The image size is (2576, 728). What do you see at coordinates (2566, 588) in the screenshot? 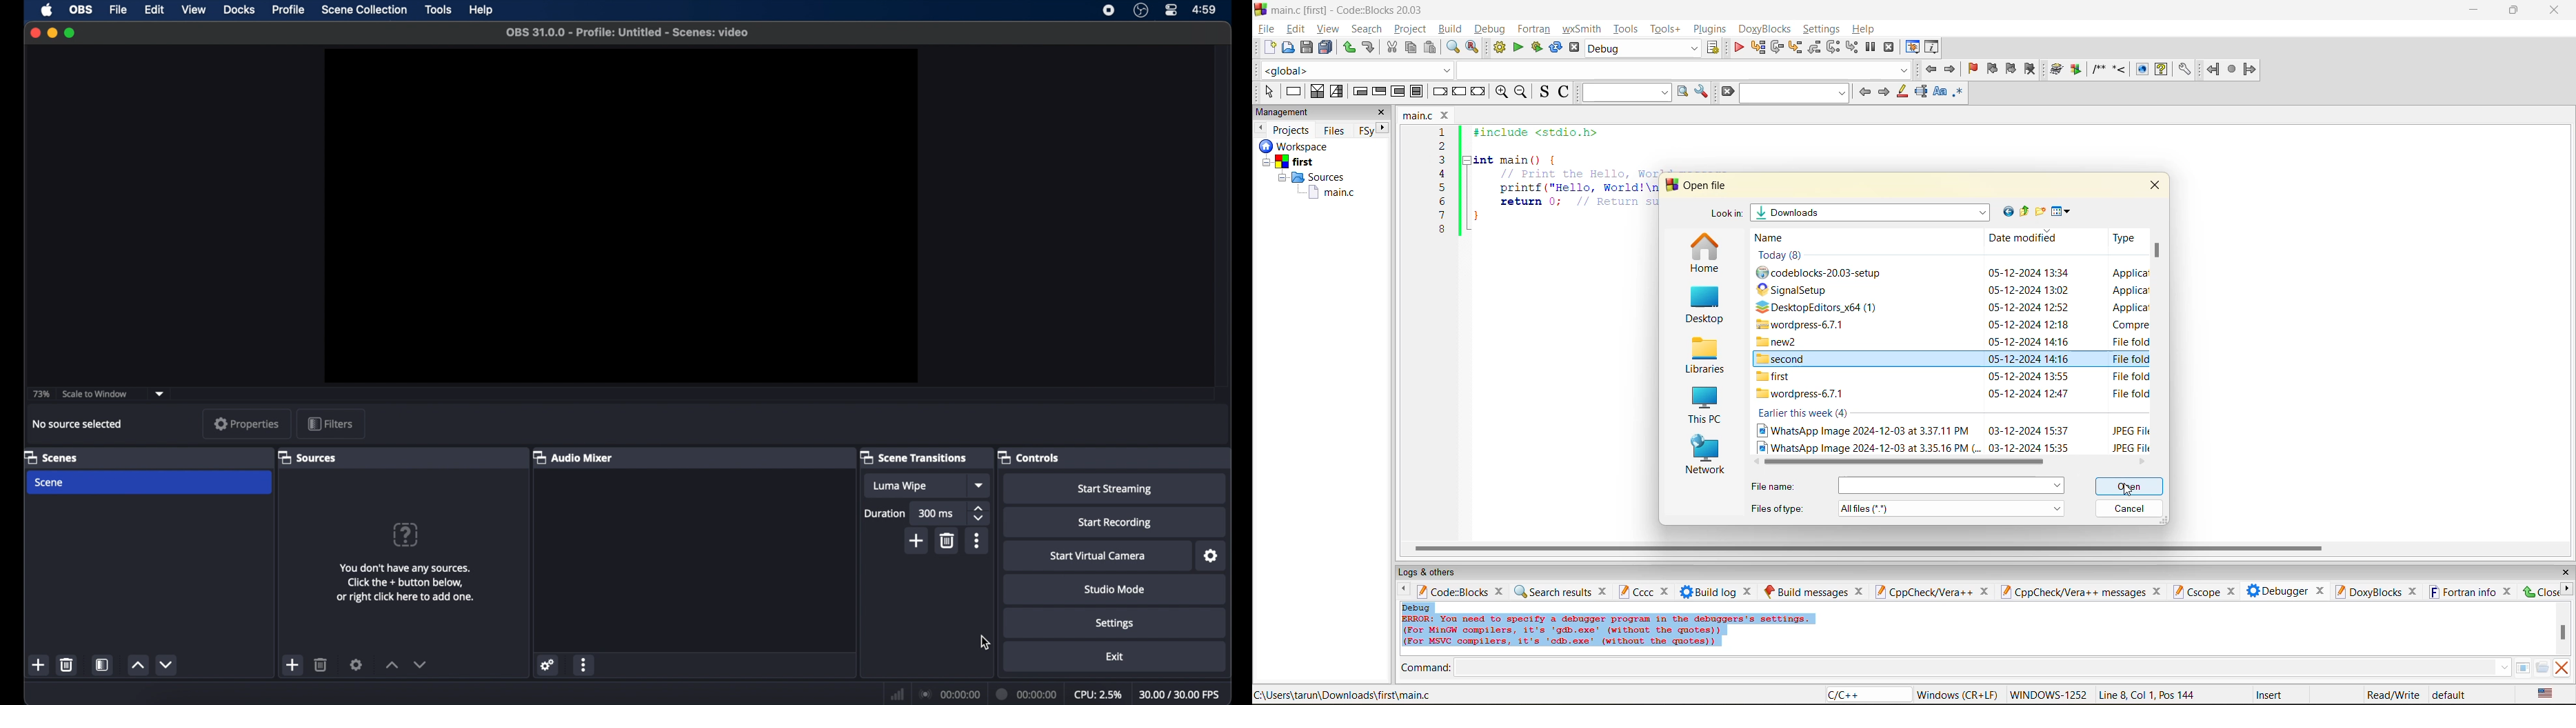
I see `next` at bounding box center [2566, 588].